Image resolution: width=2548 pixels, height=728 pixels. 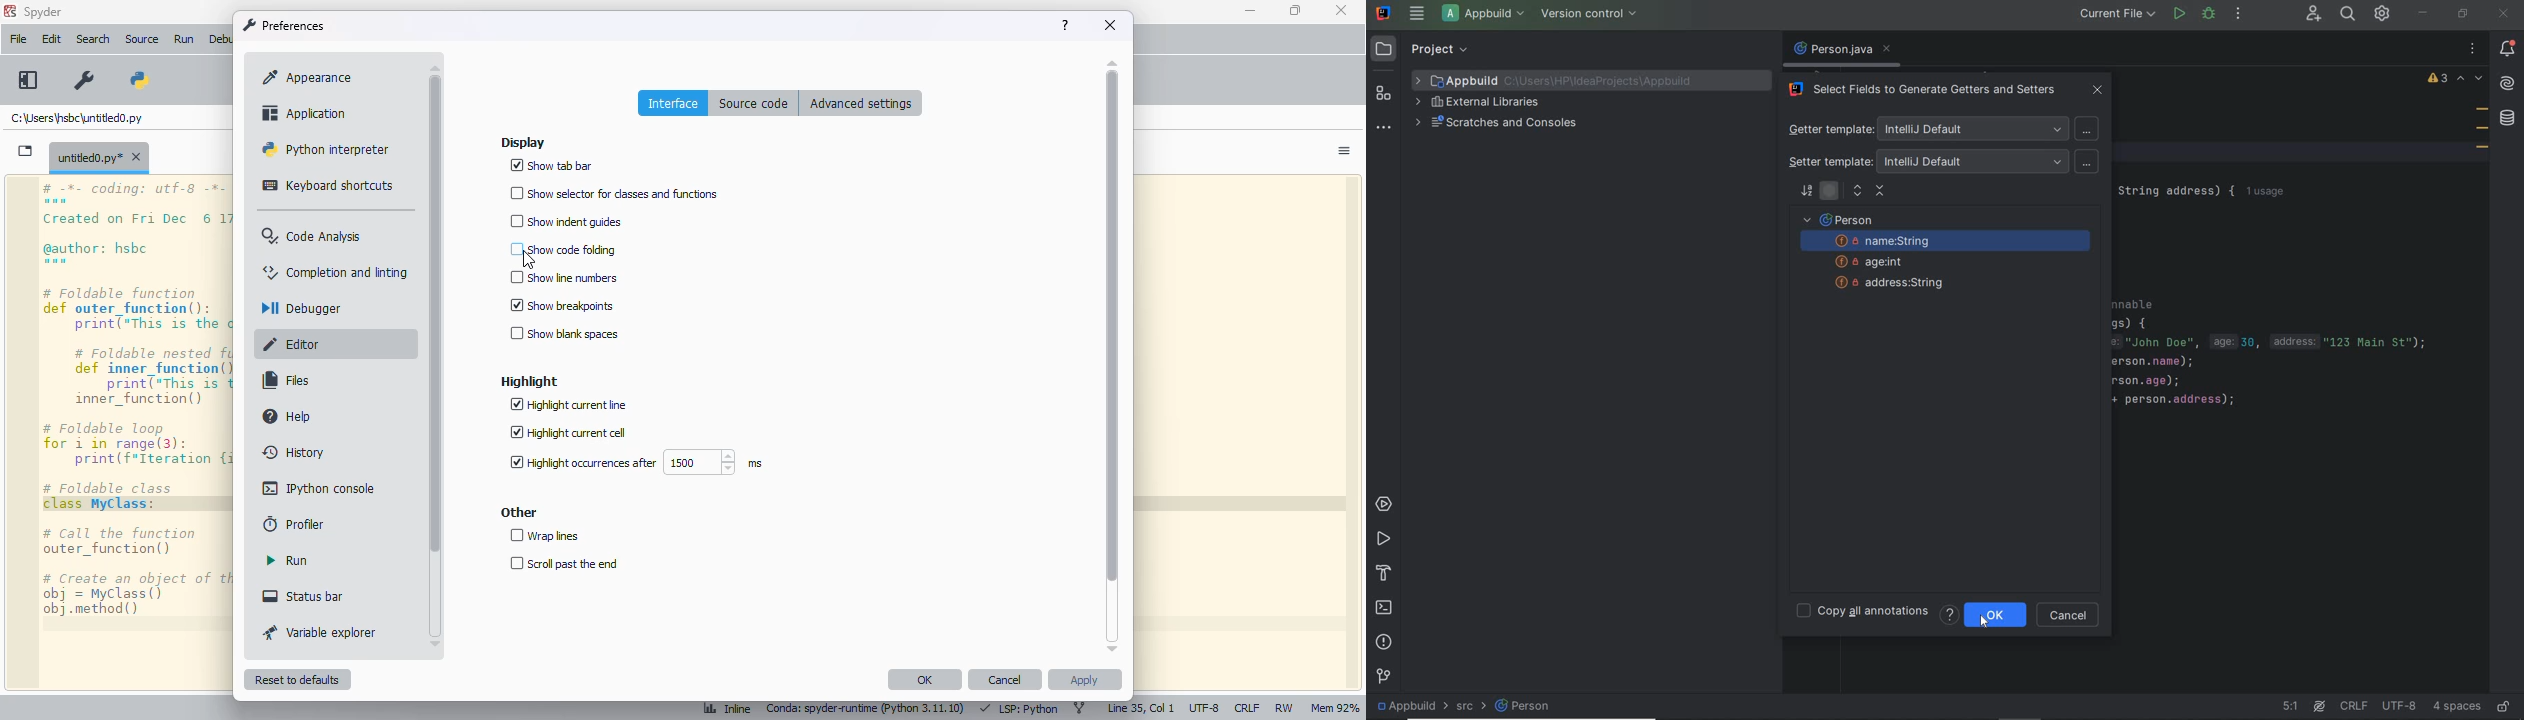 I want to click on untitled0.py, so click(x=78, y=119).